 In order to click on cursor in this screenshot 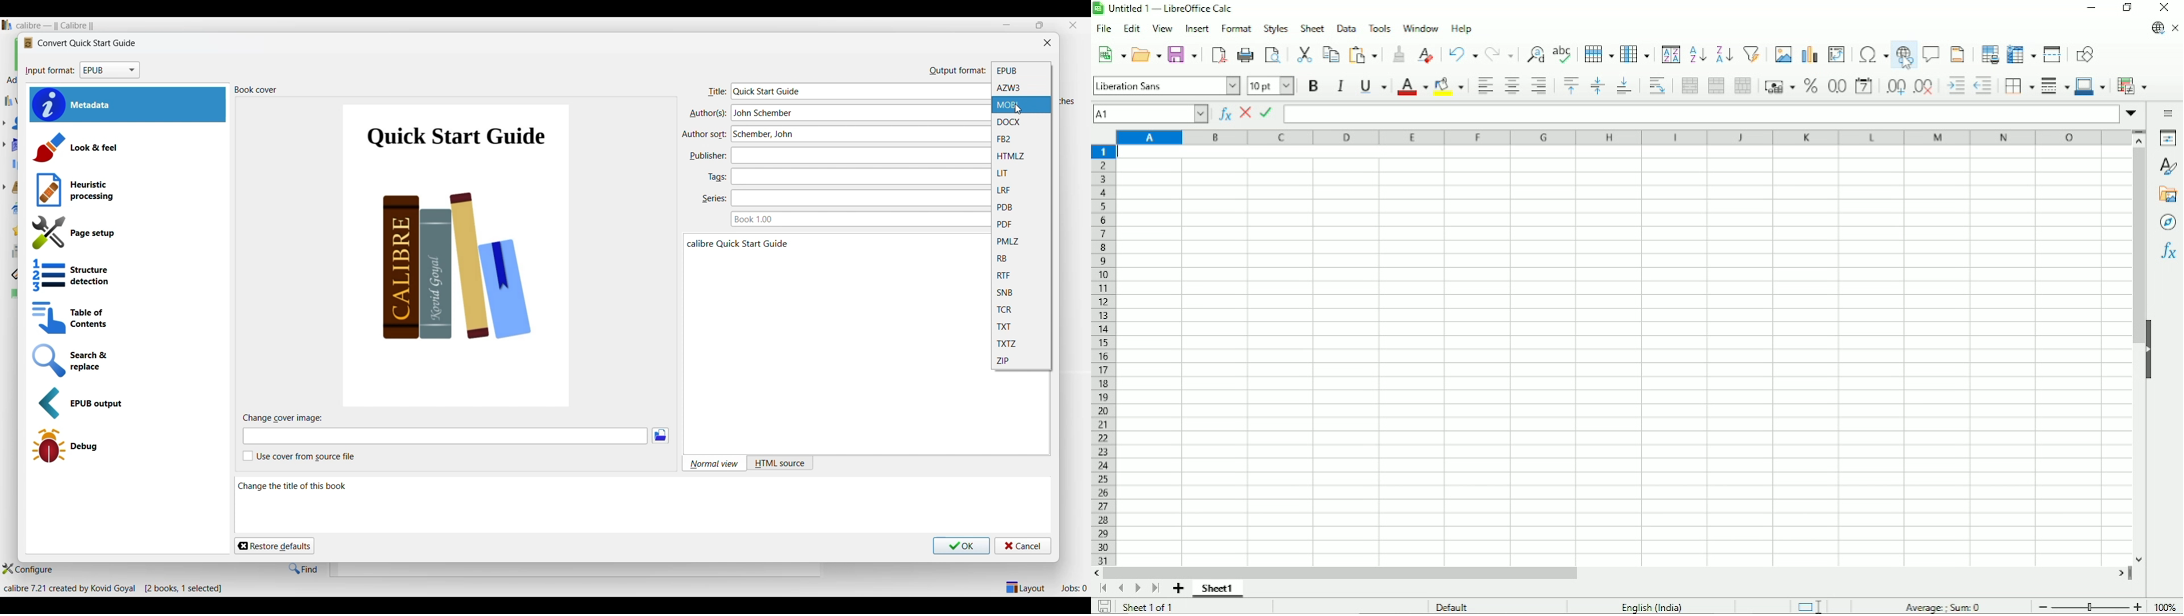, I will do `click(1021, 110)`.